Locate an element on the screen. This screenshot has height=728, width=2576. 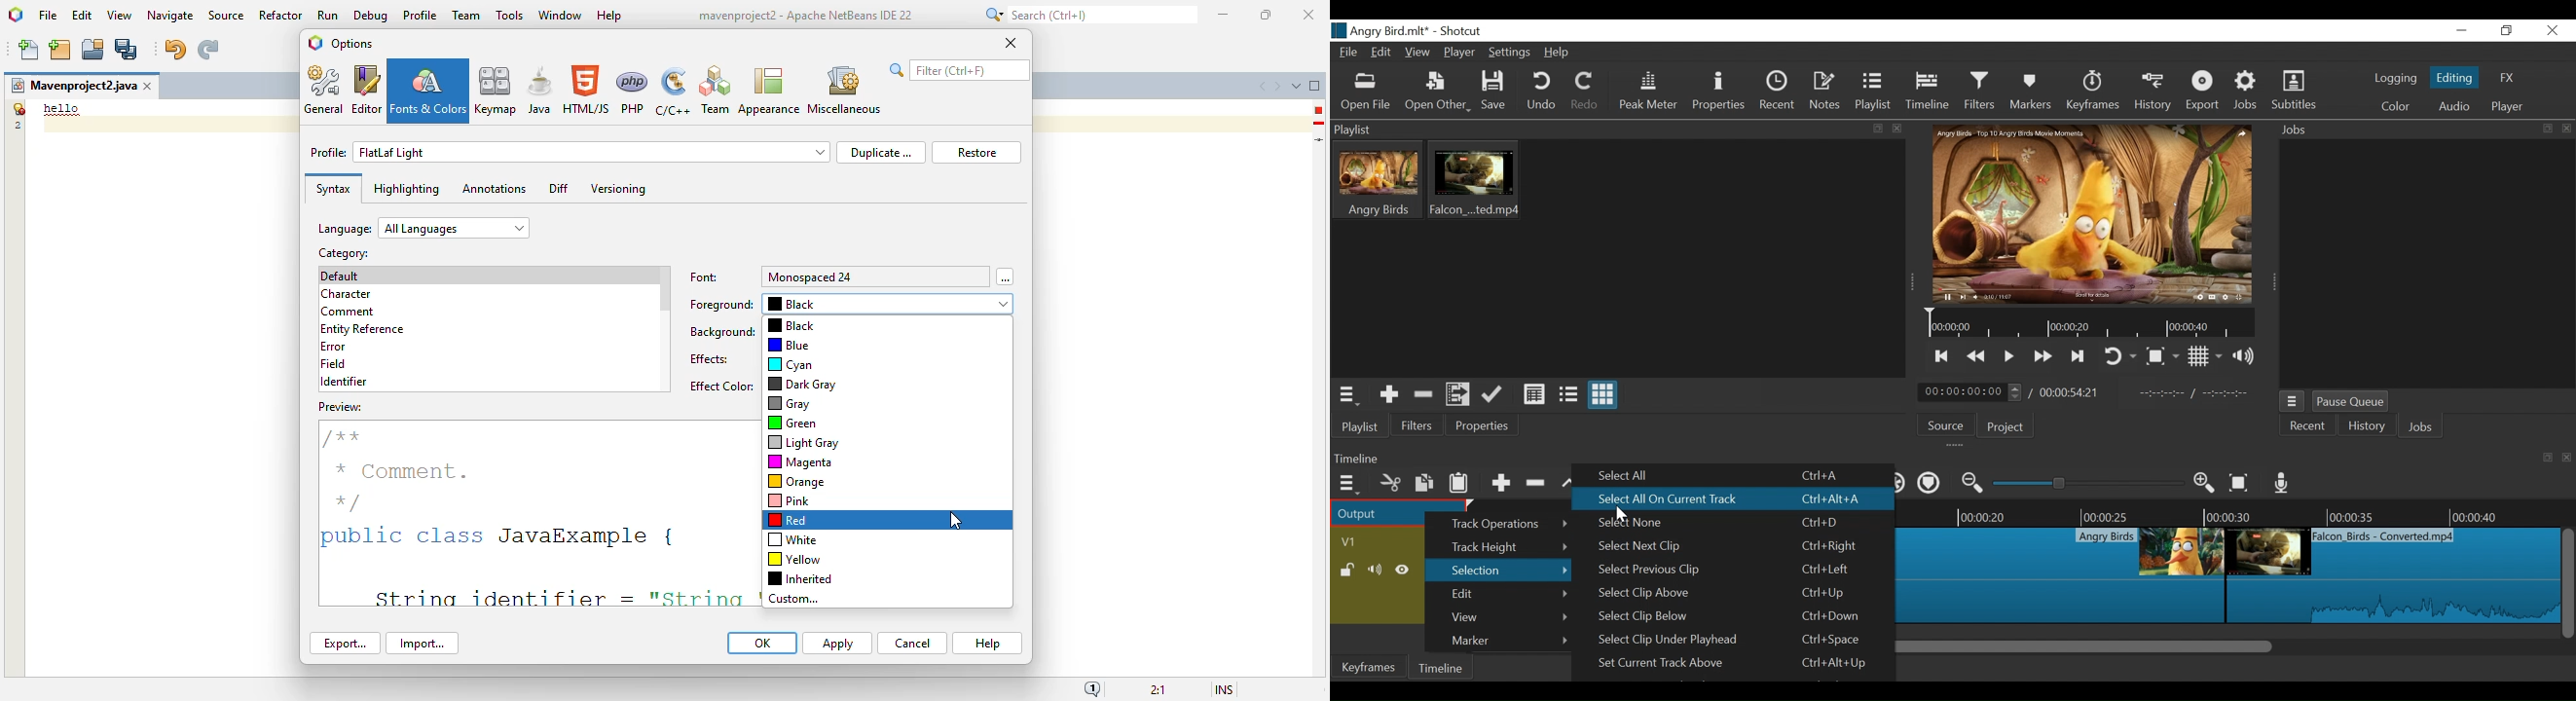
Toggle play or pause is located at coordinates (2009, 356).